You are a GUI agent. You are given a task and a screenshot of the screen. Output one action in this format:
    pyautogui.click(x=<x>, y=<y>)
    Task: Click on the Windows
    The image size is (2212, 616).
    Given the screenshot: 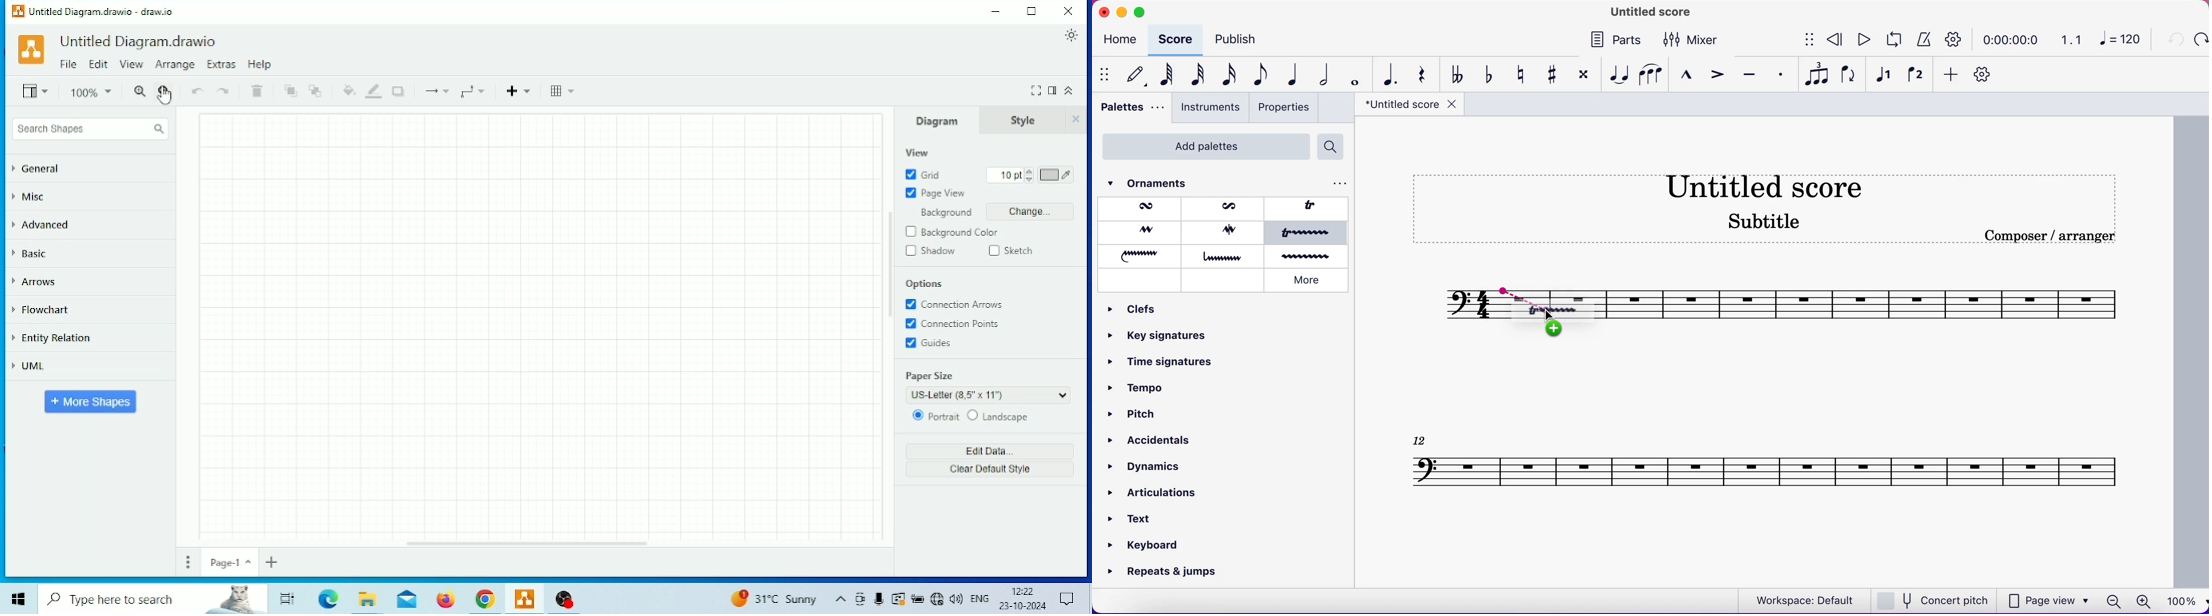 What is the action you would take?
    pyautogui.click(x=20, y=599)
    